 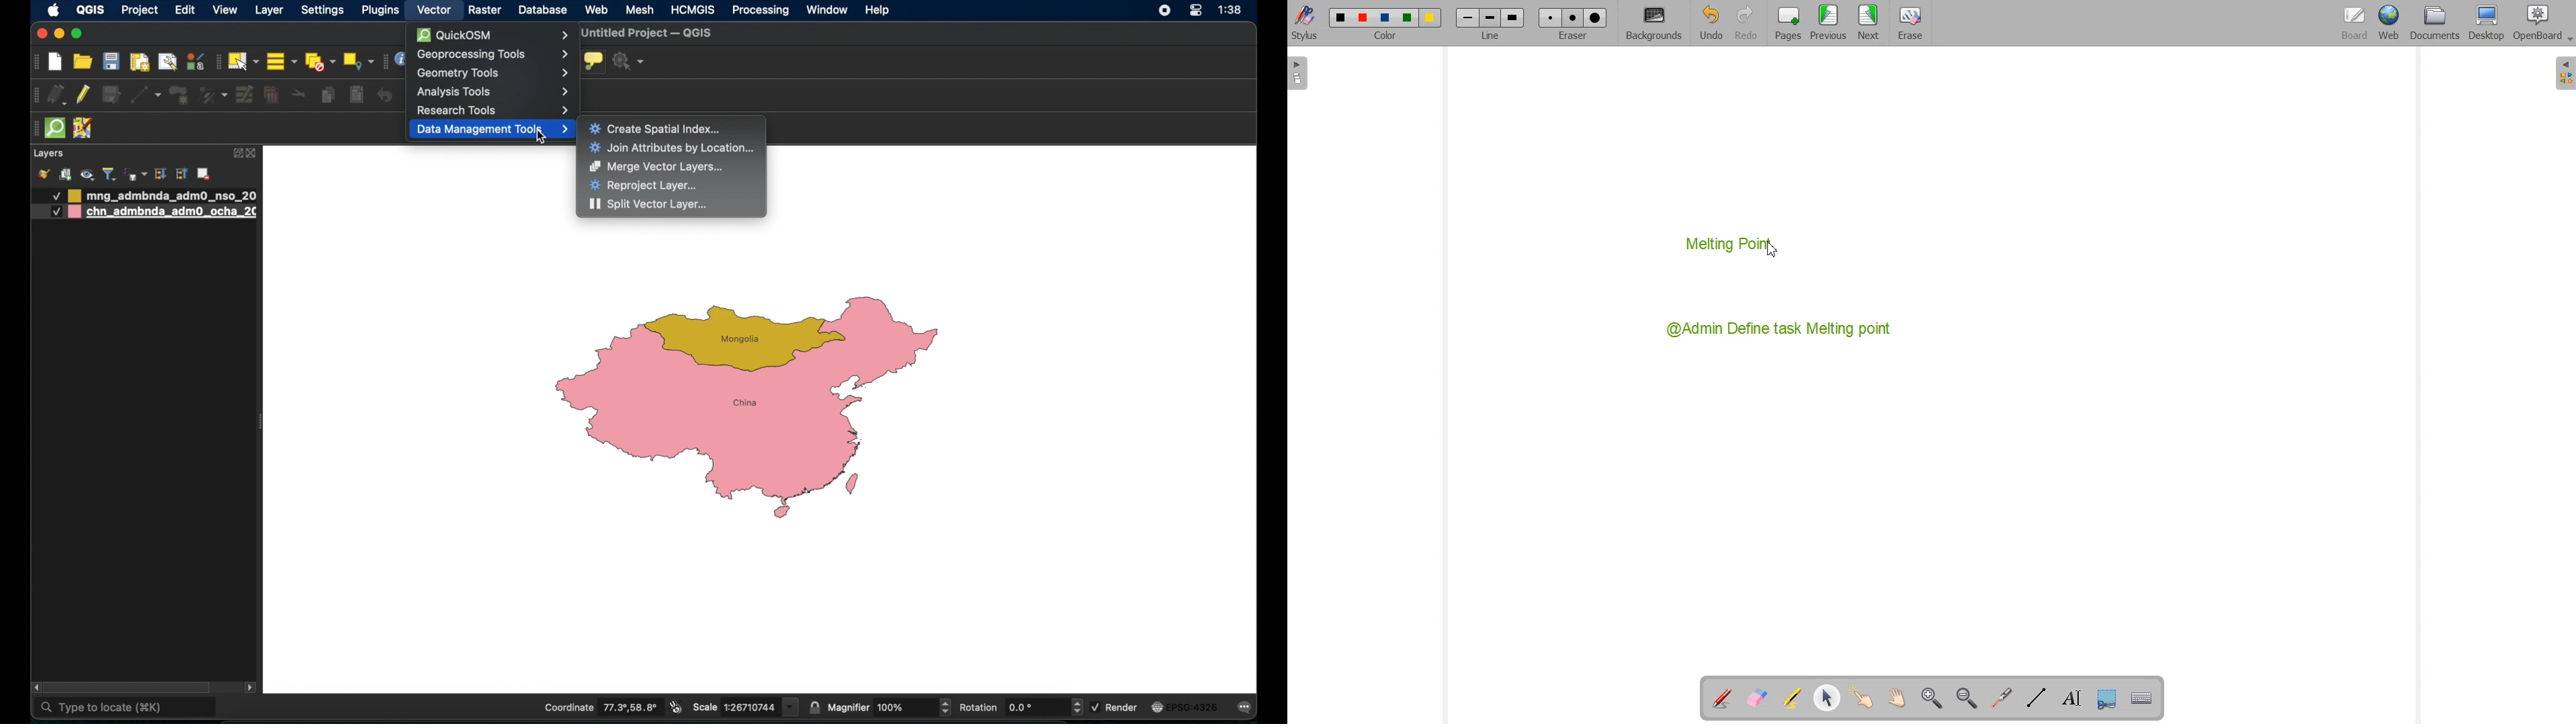 What do you see at coordinates (66, 175) in the screenshot?
I see `add group` at bounding box center [66, 175].